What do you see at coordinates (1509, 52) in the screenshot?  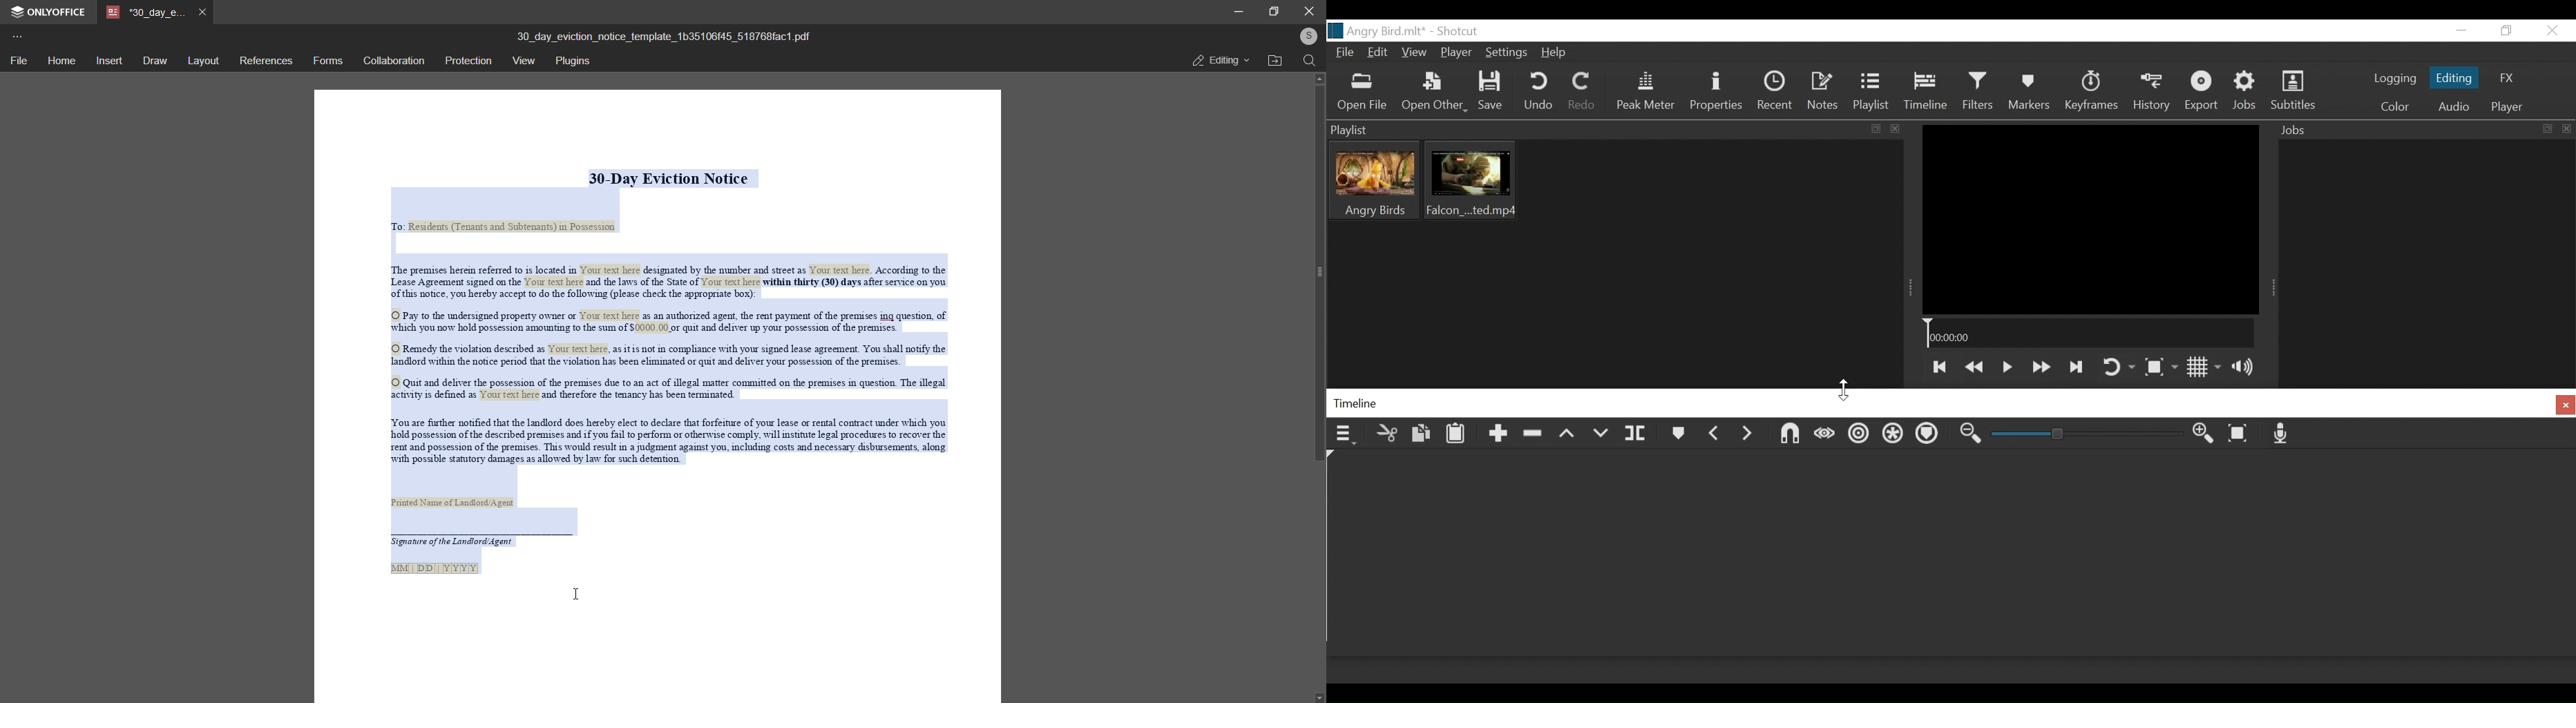 I see `Settings` at bounding box center [1509, 52].